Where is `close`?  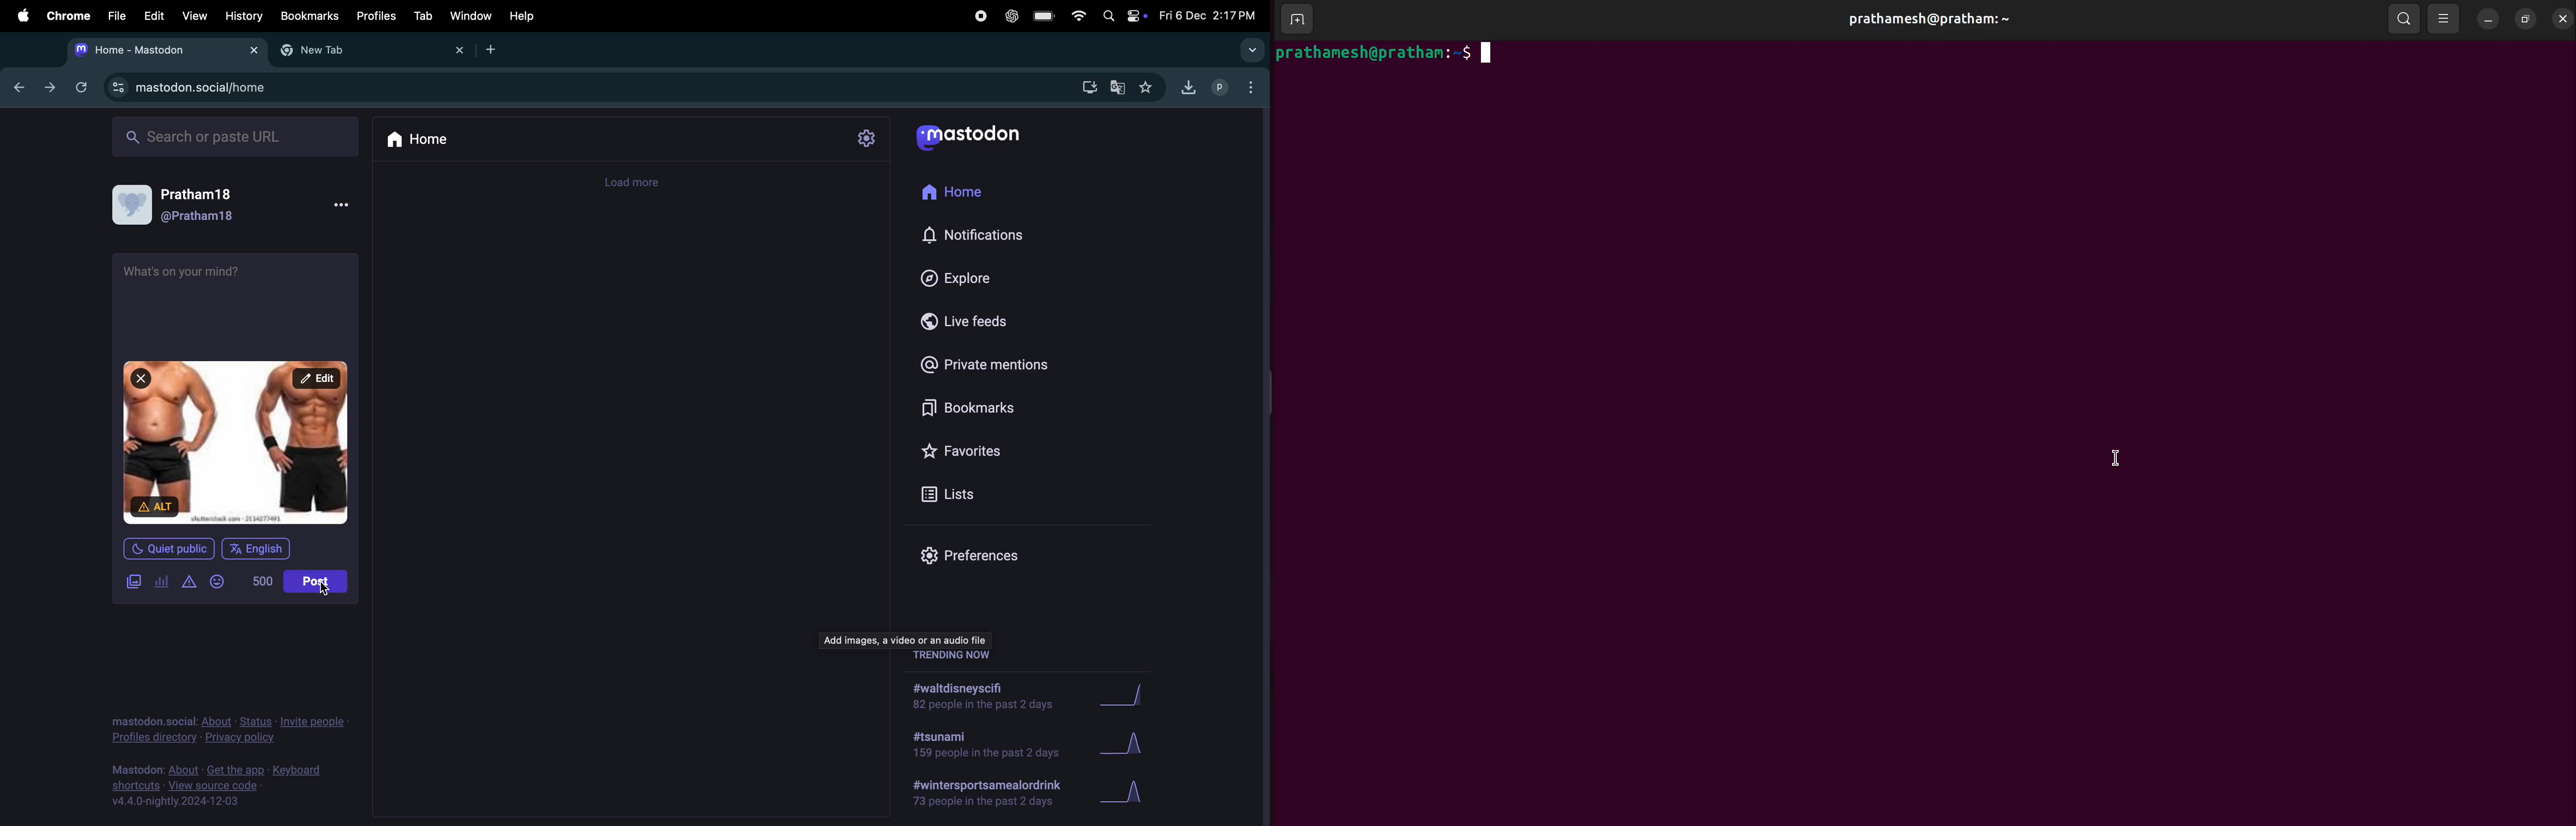
close is located at coordinates (2562, 16).